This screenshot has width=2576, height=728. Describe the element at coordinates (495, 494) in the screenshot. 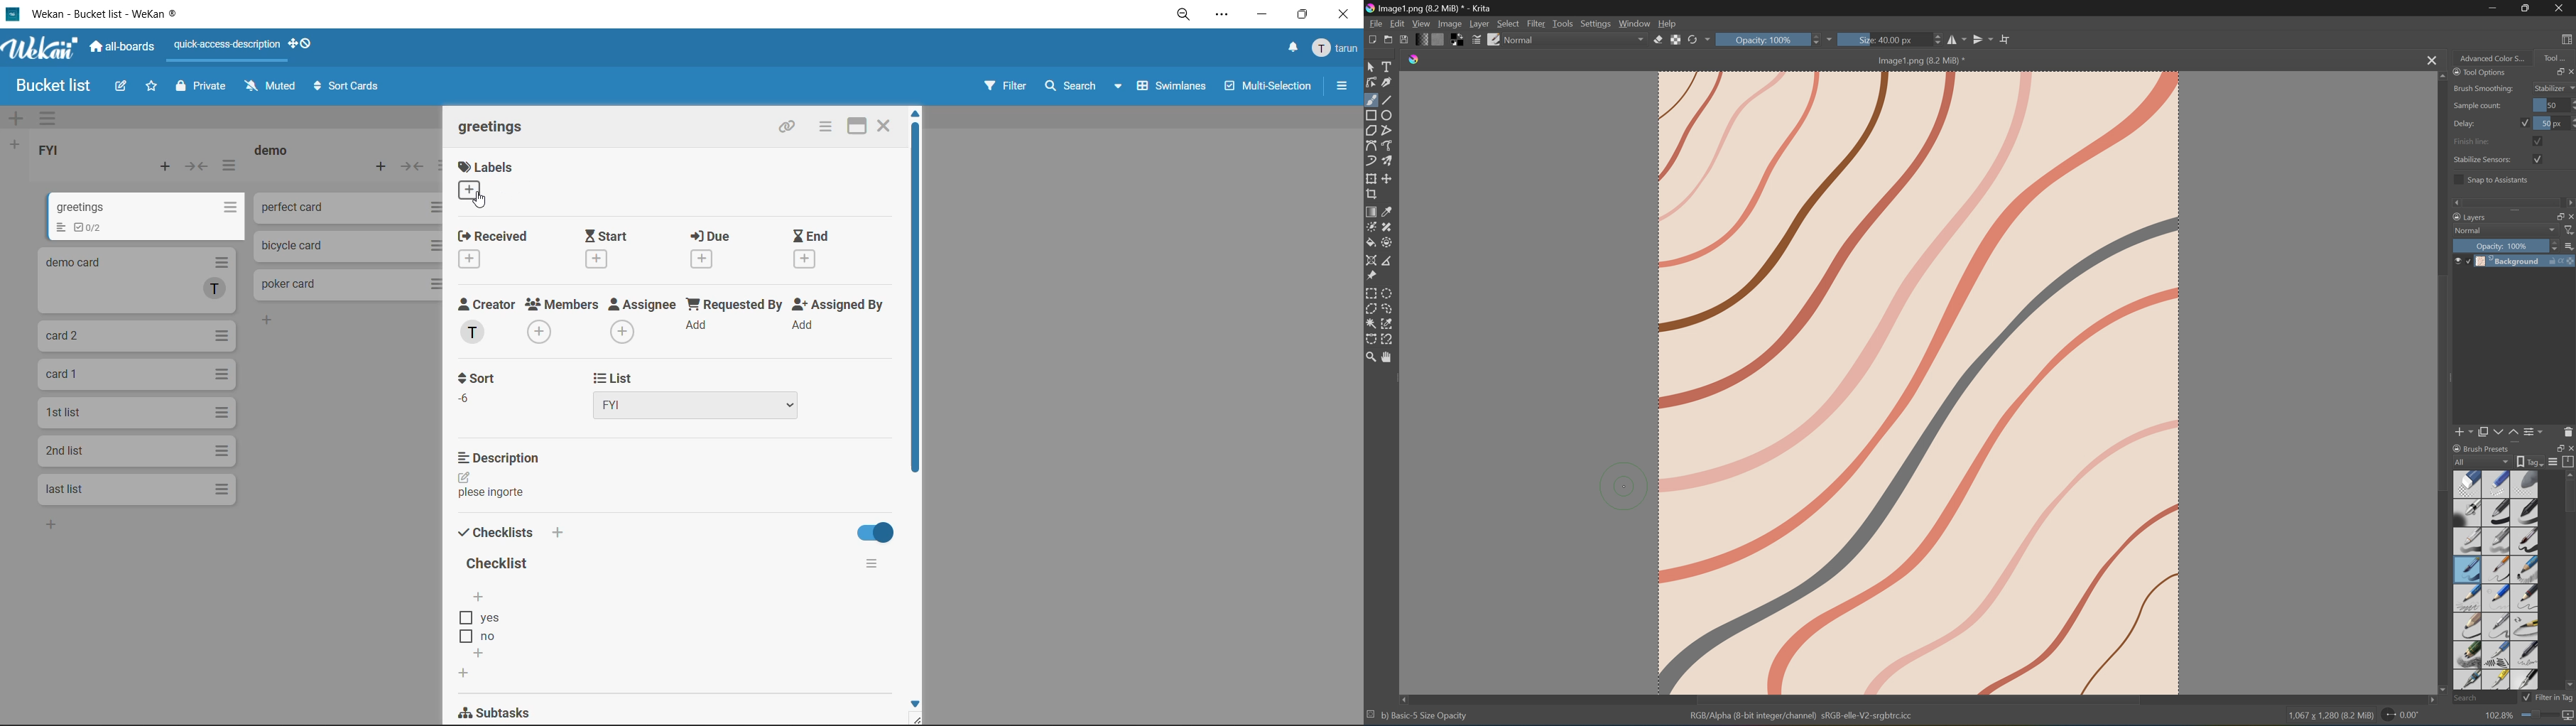

I see `text` at that location.